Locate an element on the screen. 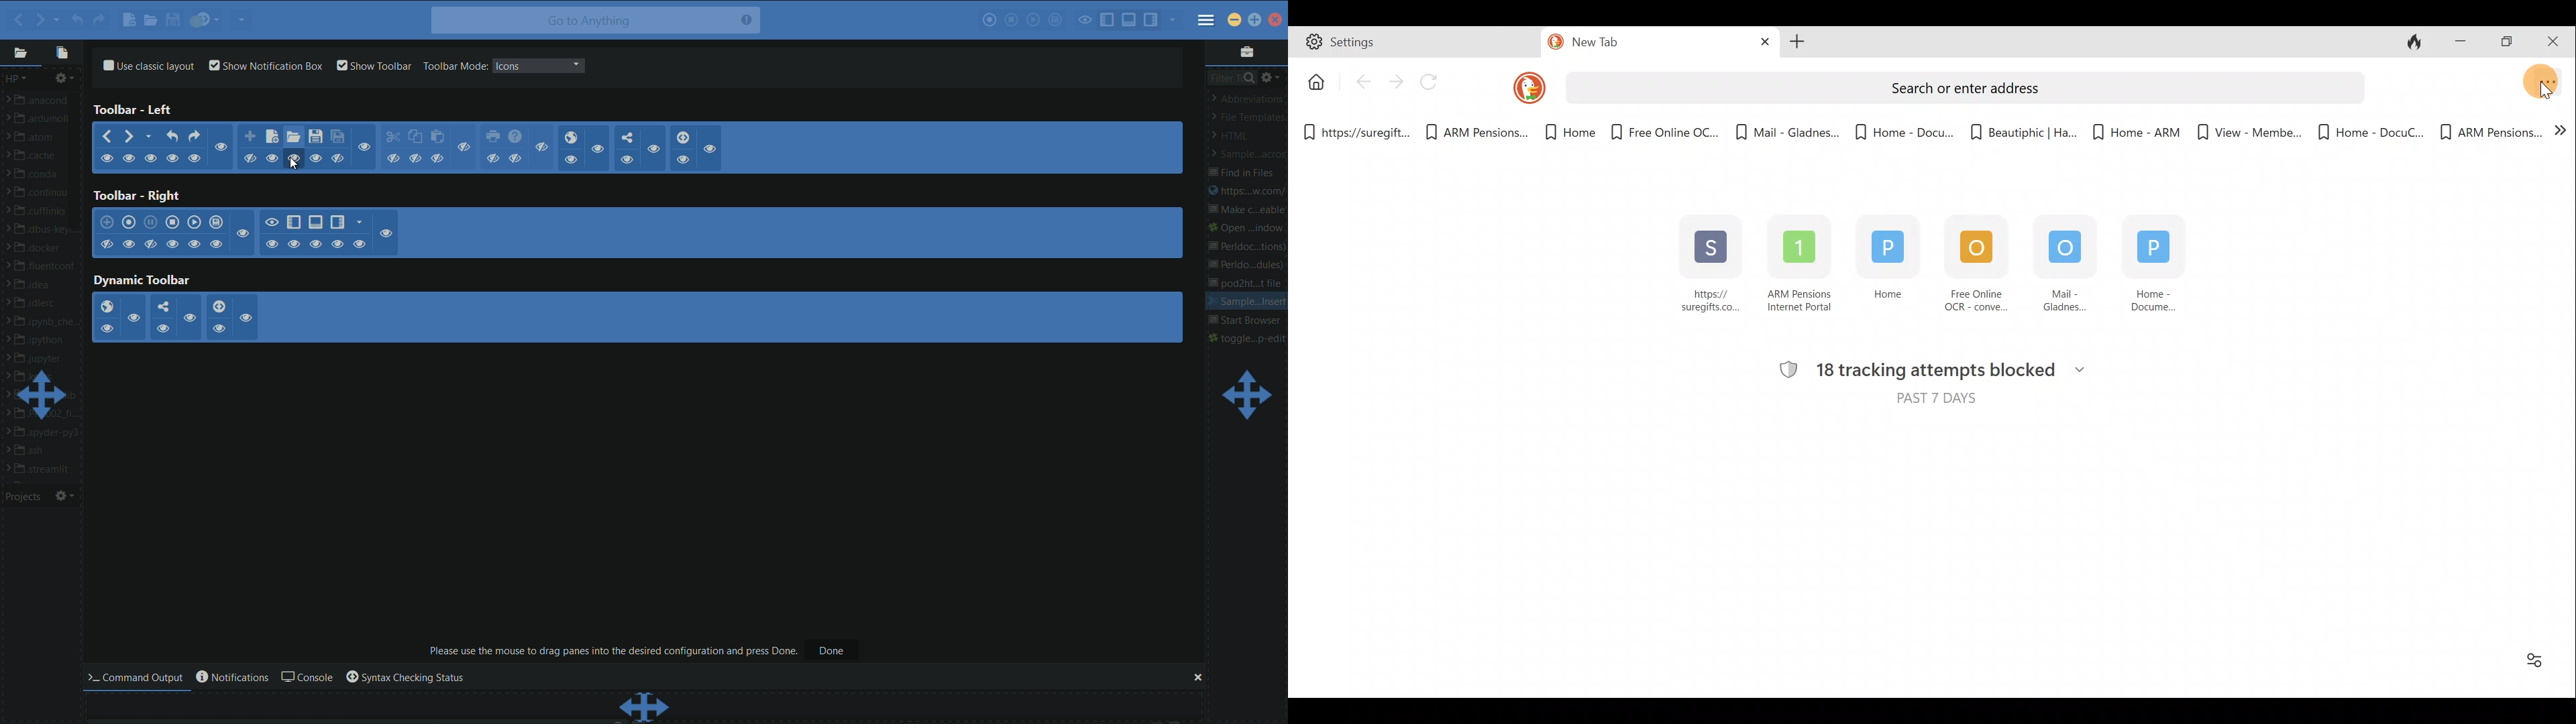 The width and height of the screenshot is (2576, 728). PAST 7 DAYS is located at coordinates (1931, 404).